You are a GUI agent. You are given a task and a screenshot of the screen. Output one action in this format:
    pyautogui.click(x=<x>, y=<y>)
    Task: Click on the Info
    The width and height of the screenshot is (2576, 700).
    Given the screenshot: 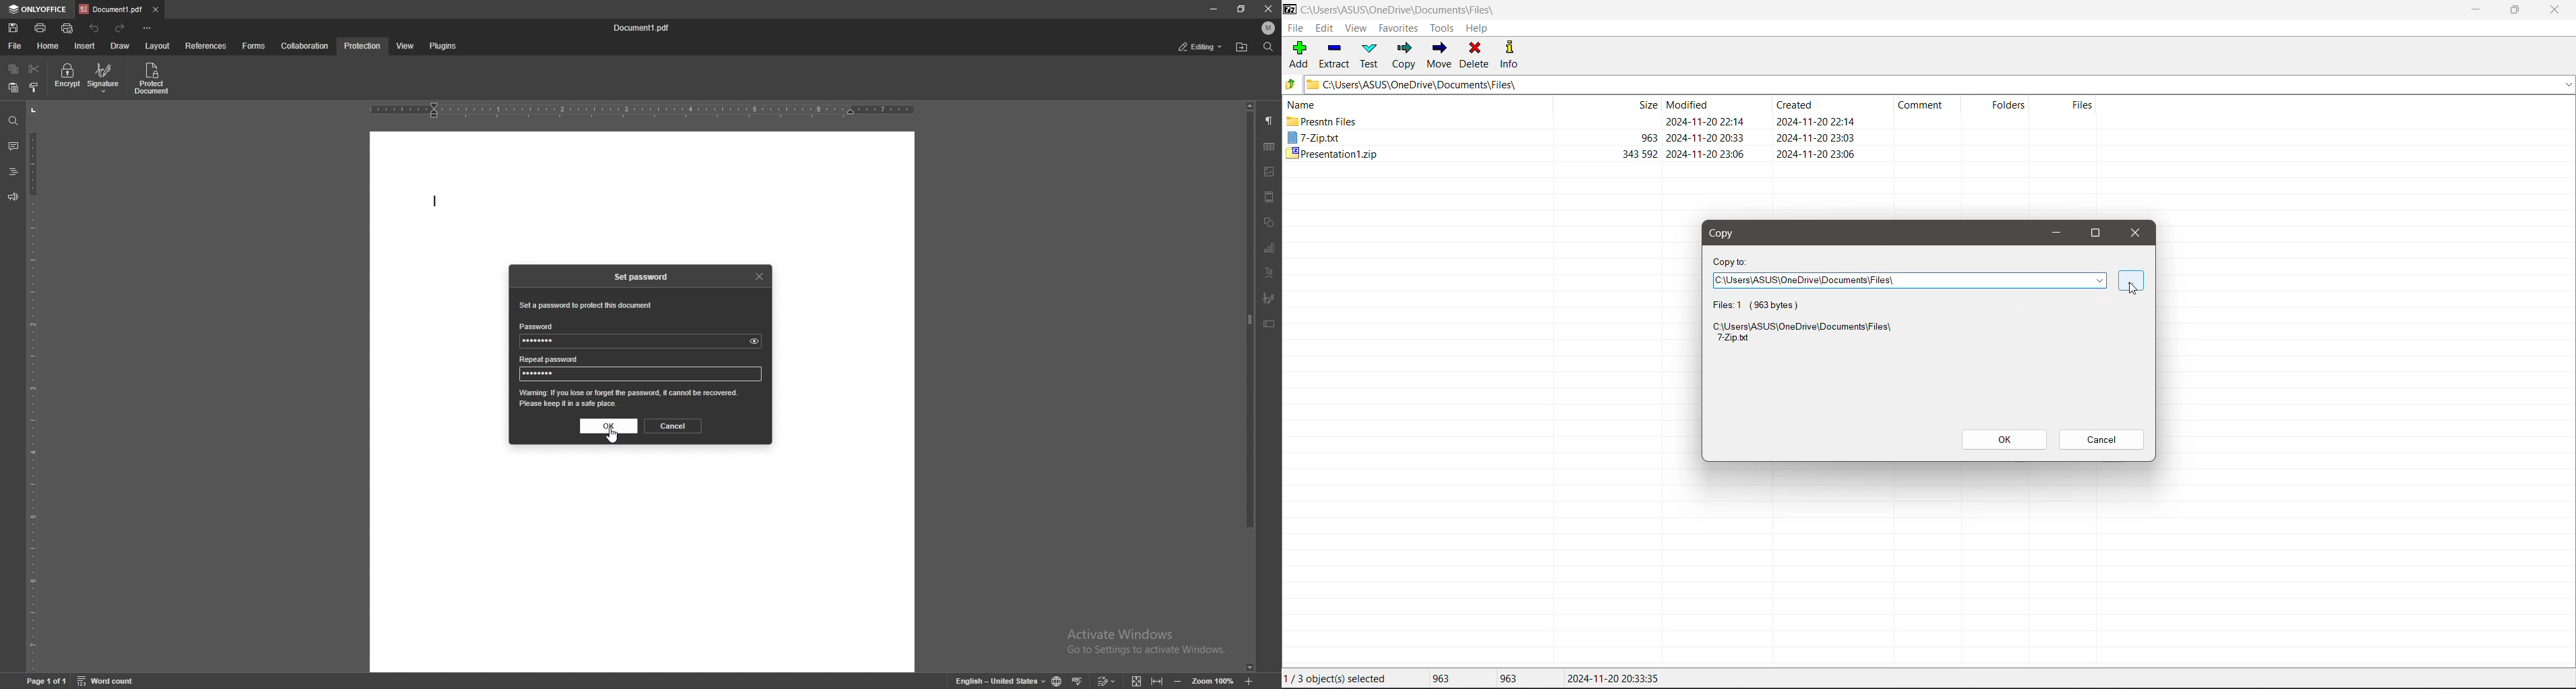 What is the action you would take?
    pyautogui.click(x=1510, y=53)
    